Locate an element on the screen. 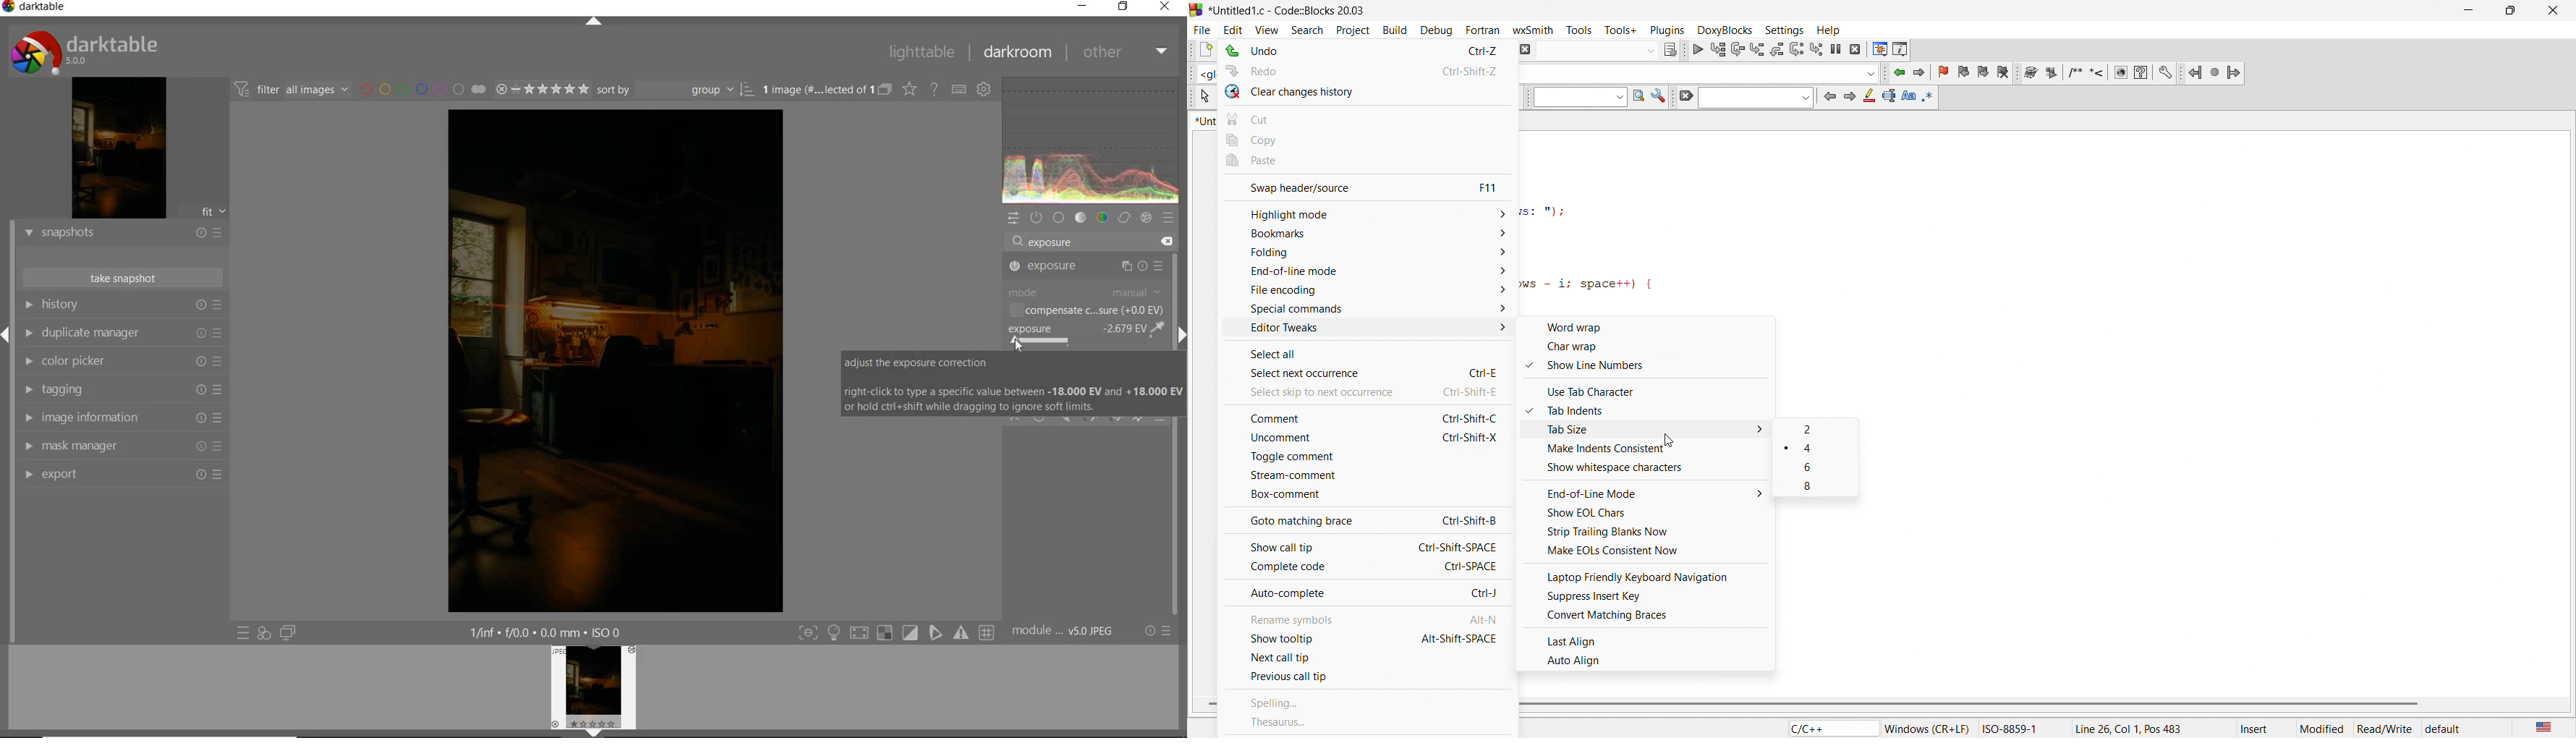  exposure is located at coordinates (1049, 240).